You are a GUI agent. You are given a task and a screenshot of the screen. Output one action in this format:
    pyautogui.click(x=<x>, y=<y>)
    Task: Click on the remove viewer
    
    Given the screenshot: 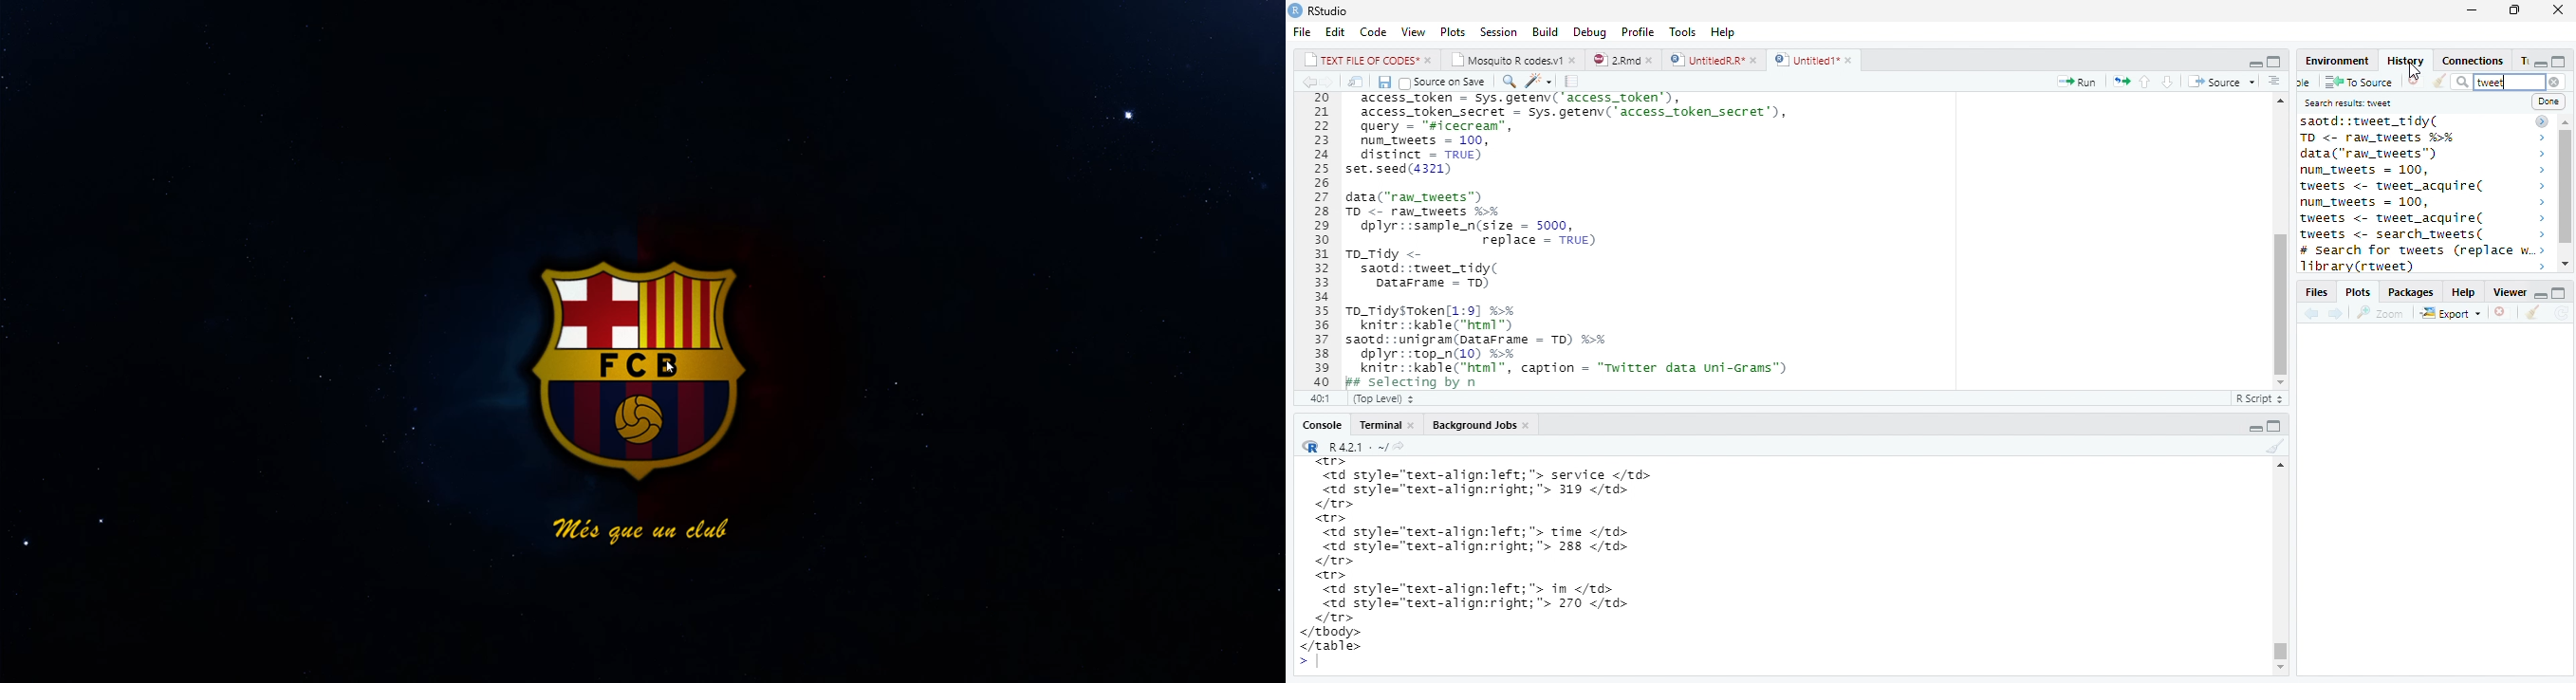 What is the action you would take?
    pyautogui.click(x=2505, y=313)
    